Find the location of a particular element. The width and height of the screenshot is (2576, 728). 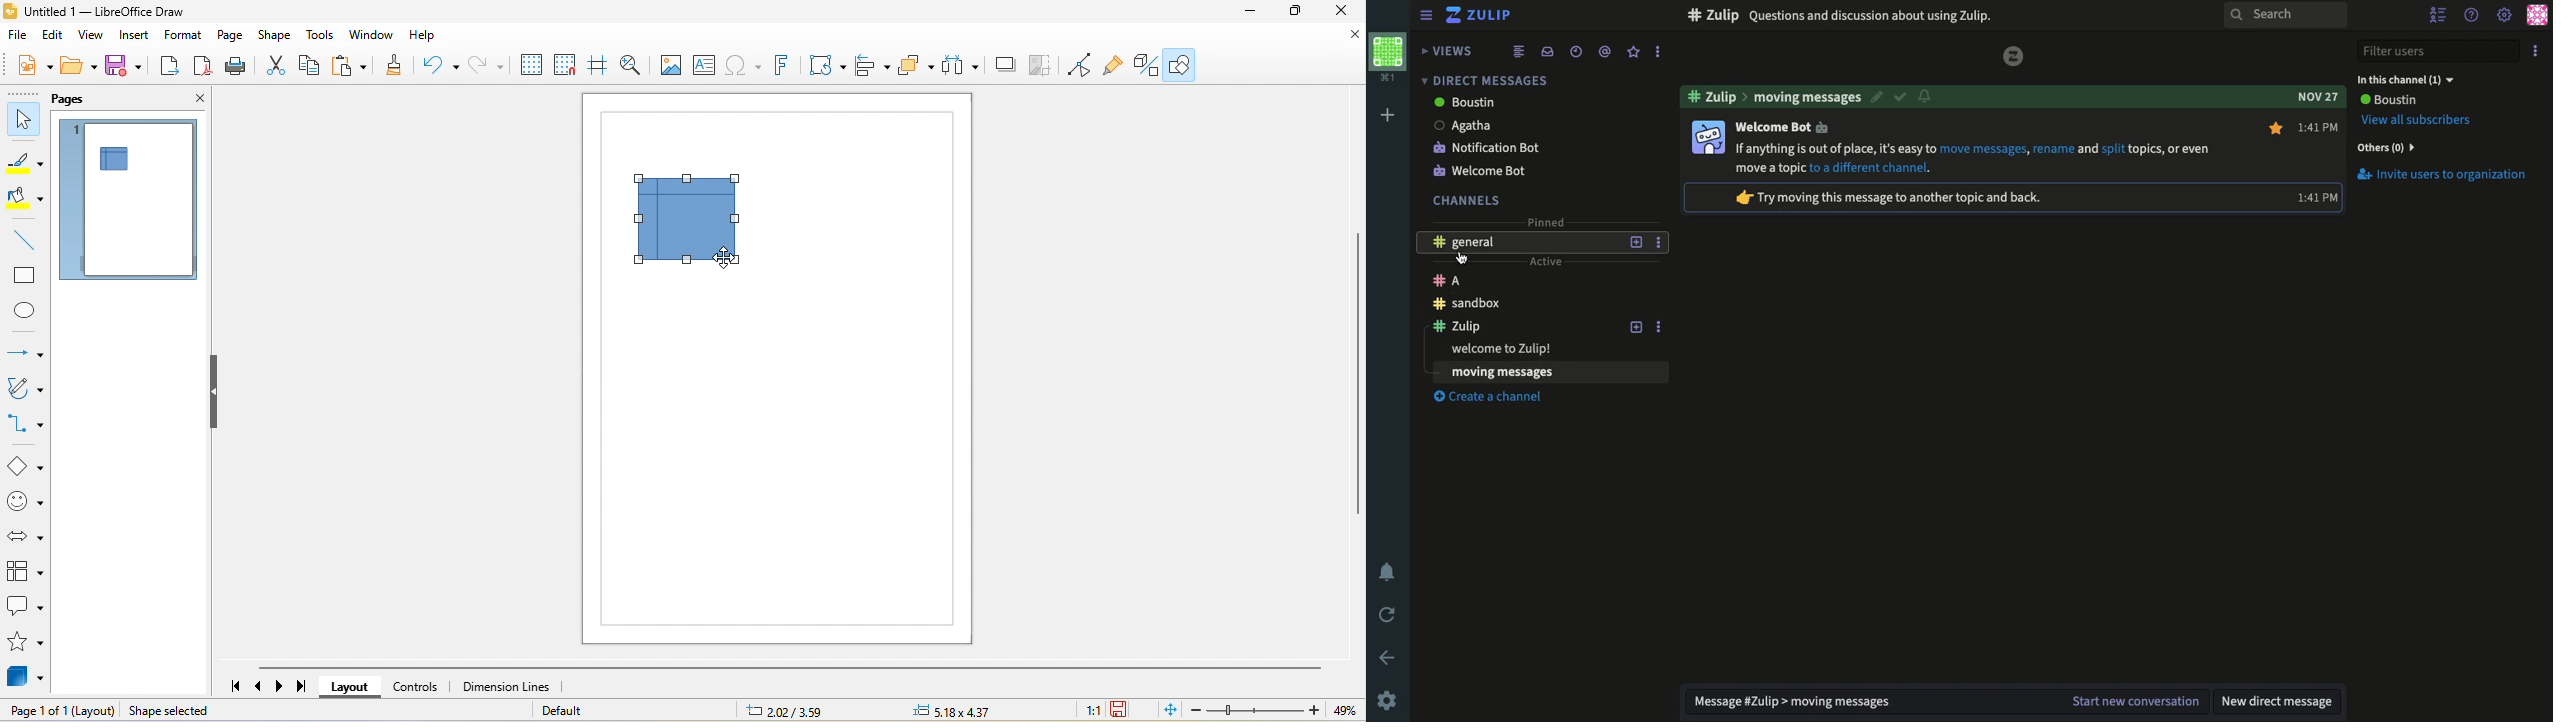

symbol shape is located at coordinates (25, 504).